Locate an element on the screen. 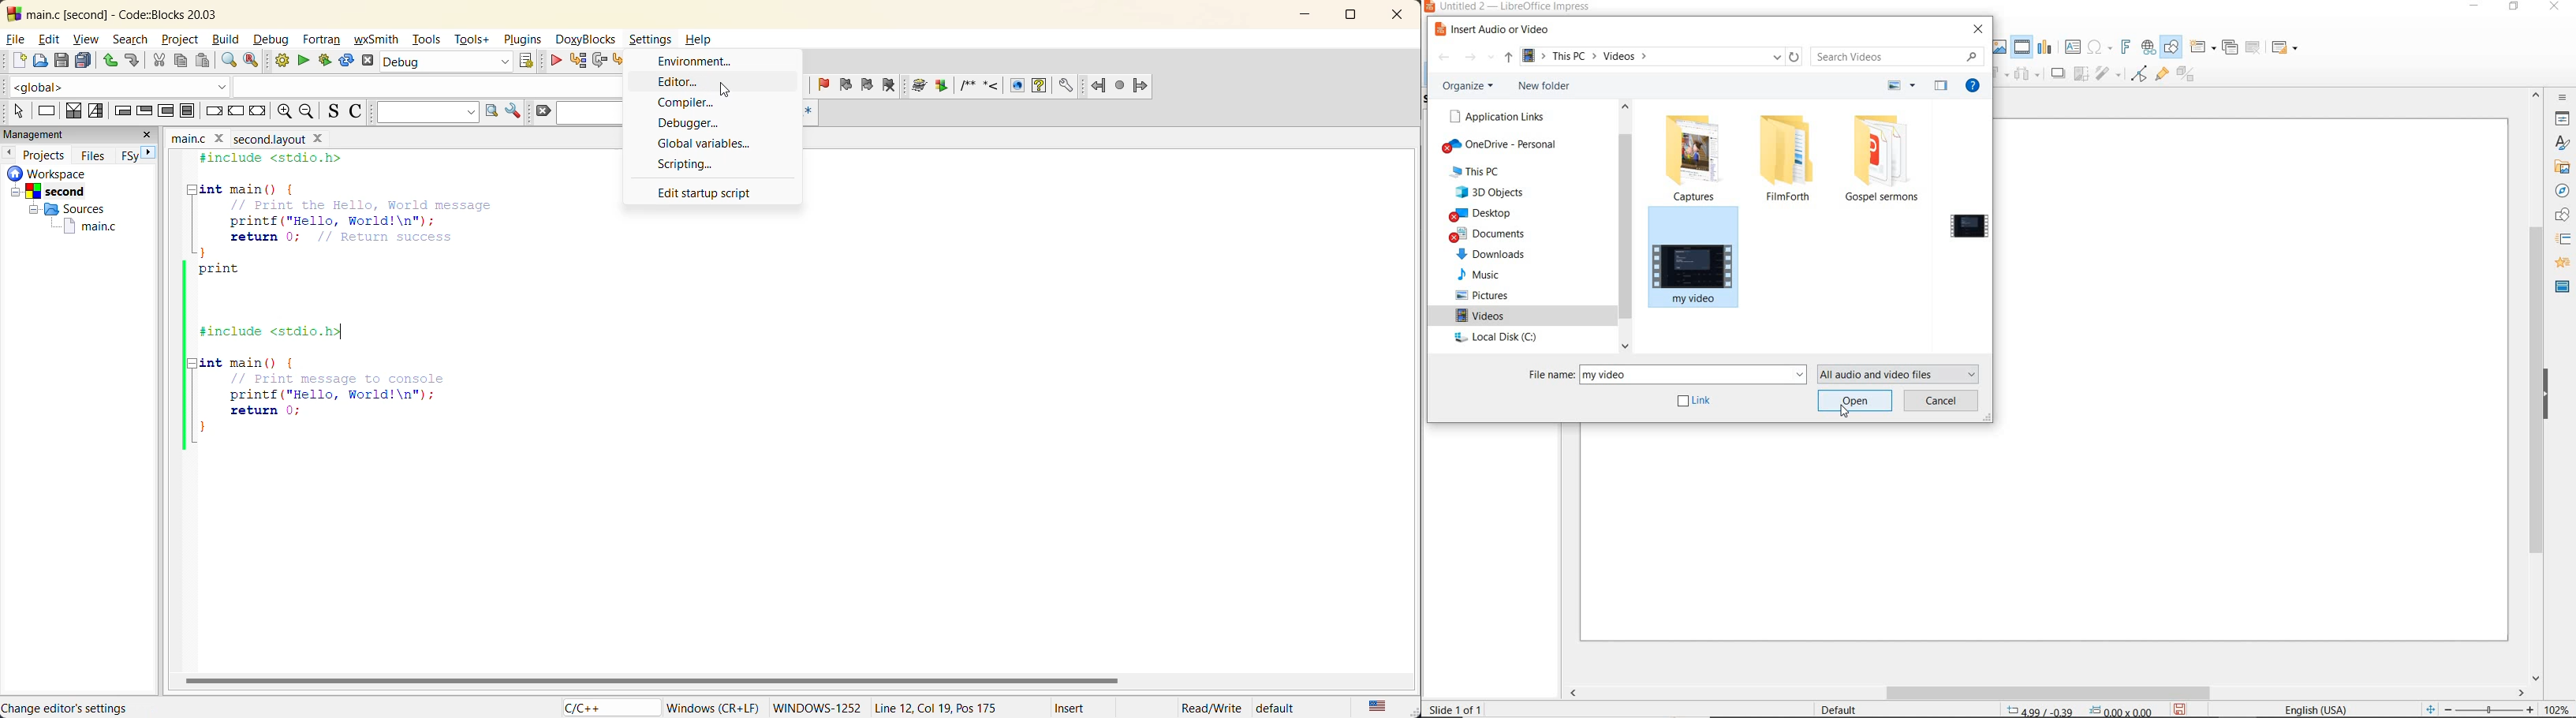 The height and width of the screenshot is (728, 2576). NEW FOLDER is located at coordinates (1544, 86).